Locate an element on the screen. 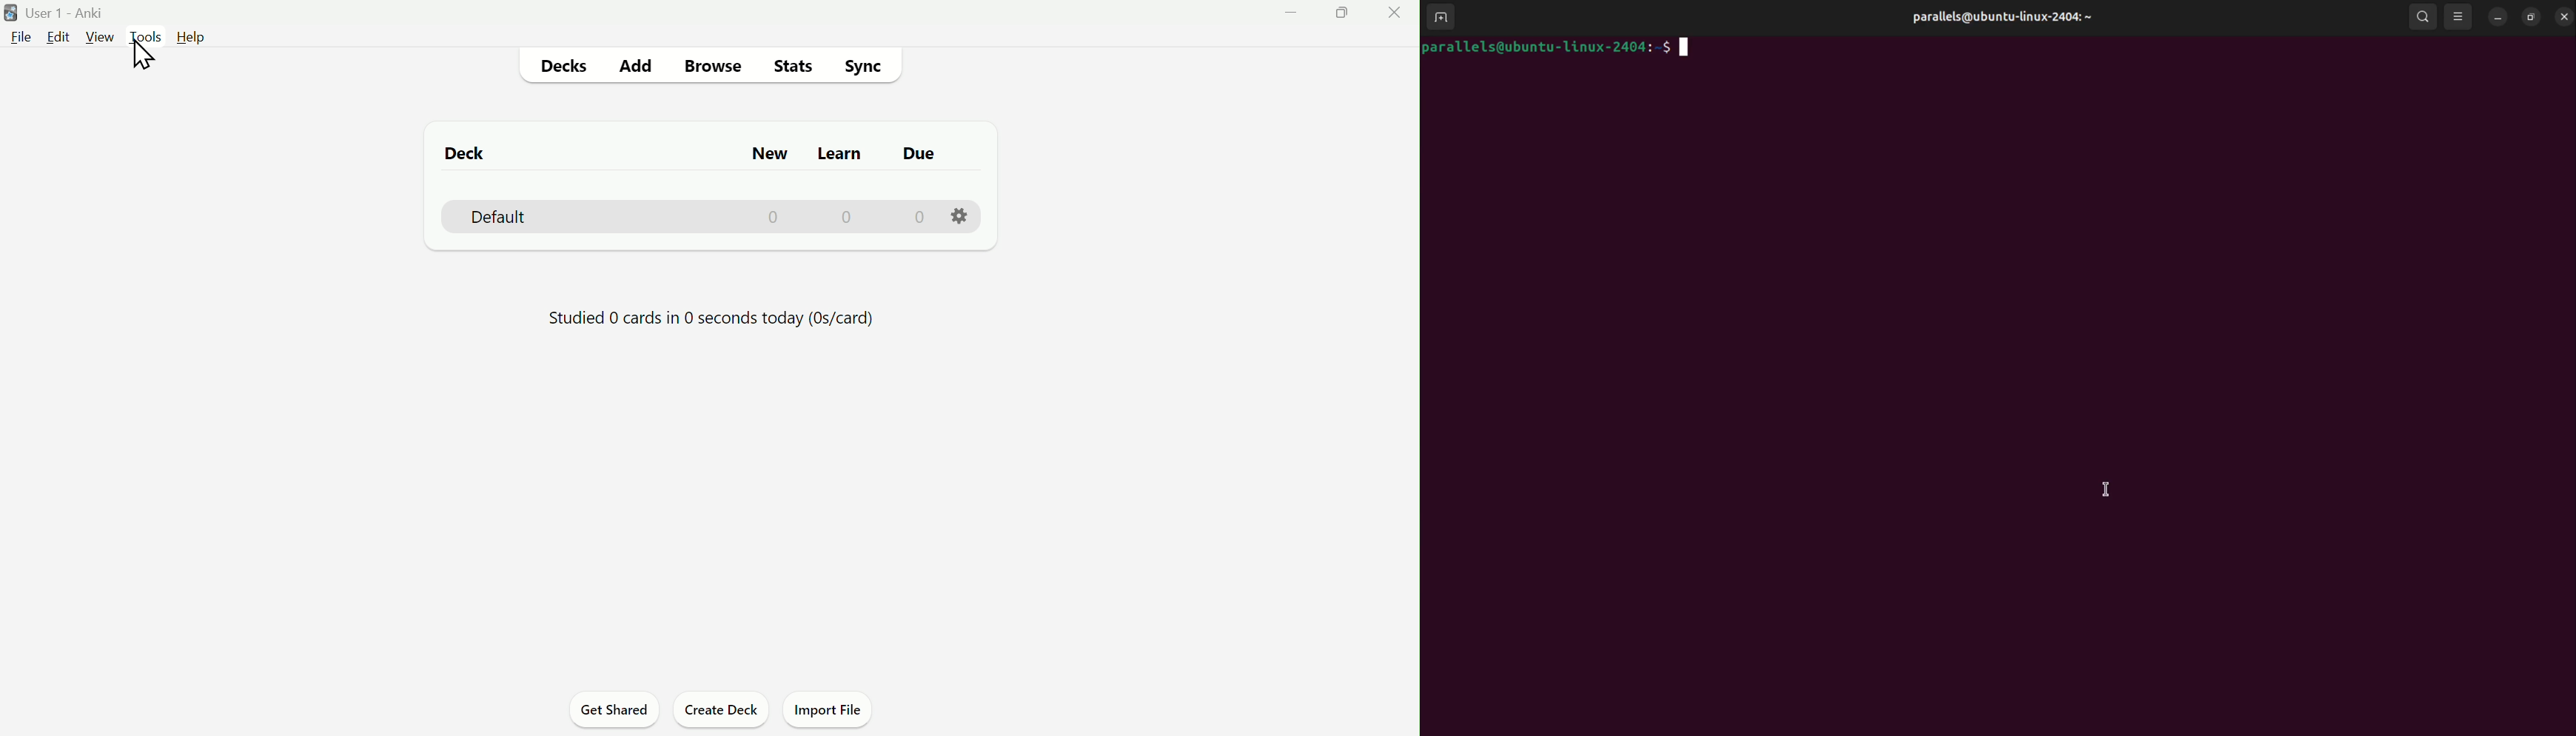 Image resolution: width=2576 pixels, height=756 pixels. Deck is located at coordinates (478, 152).